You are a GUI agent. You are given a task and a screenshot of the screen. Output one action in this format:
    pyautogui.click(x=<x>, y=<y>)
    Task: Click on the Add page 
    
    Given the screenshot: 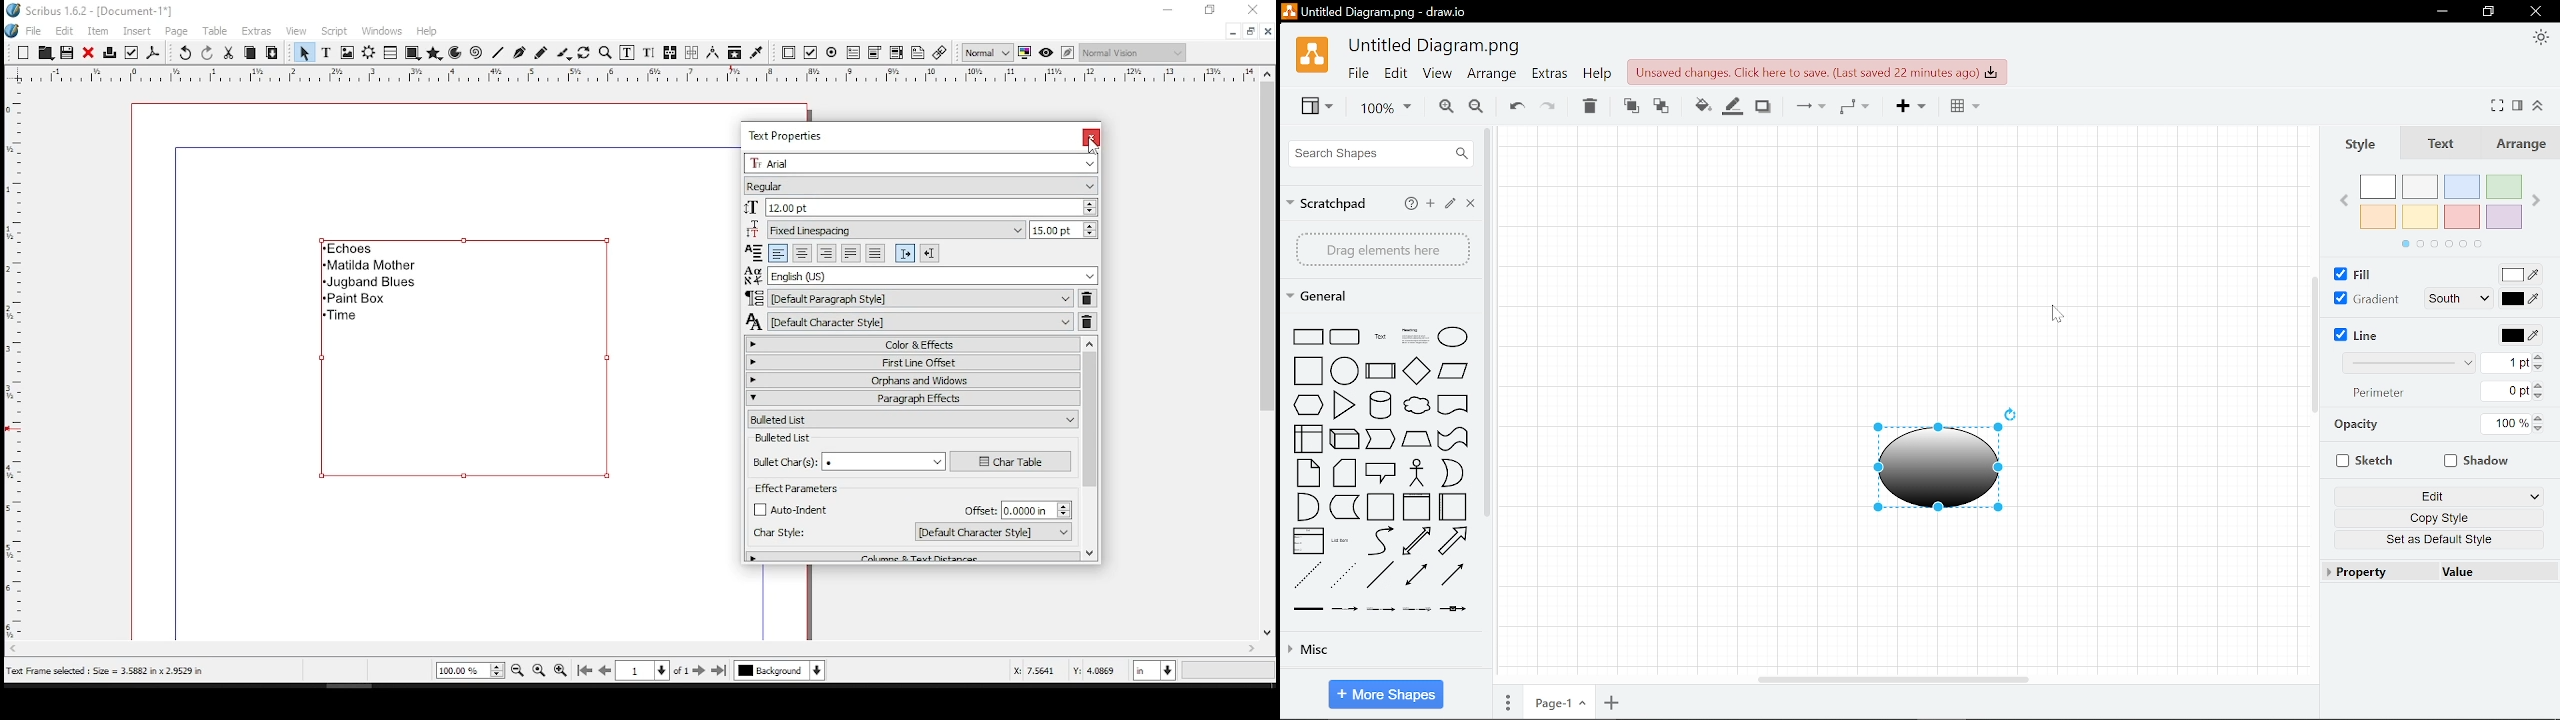 What is the action you would take?
    pyautogui.click(x=1612, y=702)
    